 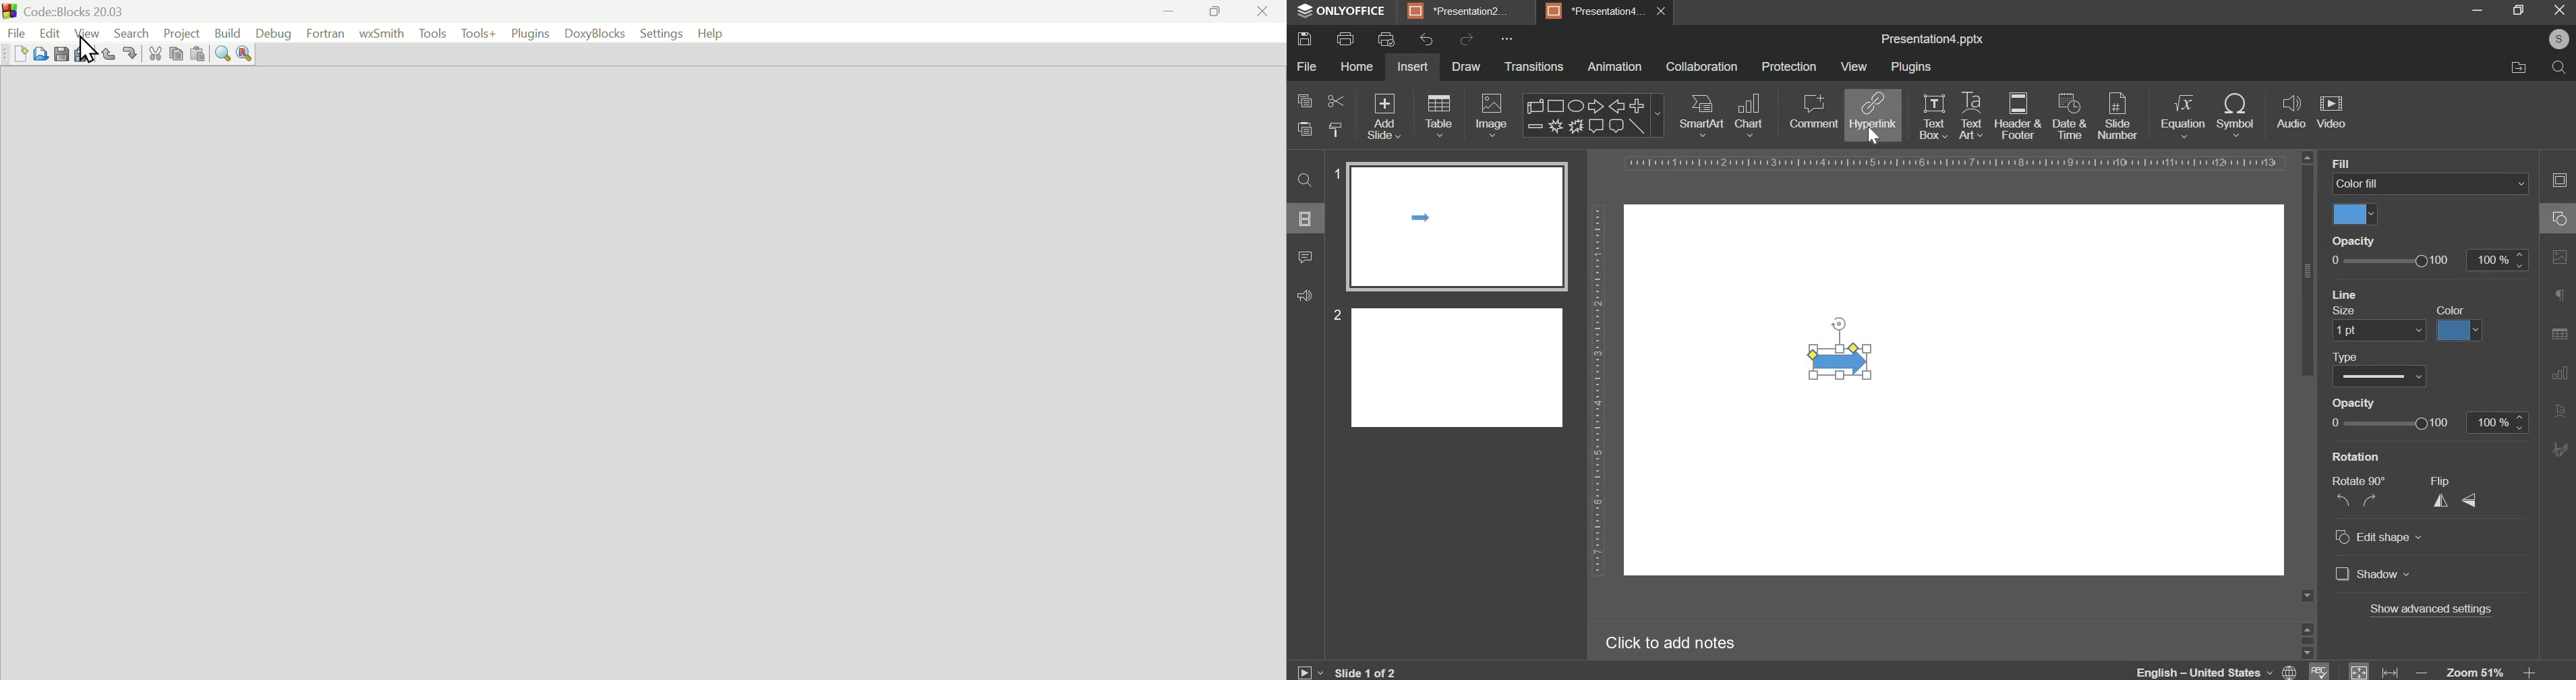 I want to click on animation, so click(x=1614, y=68).